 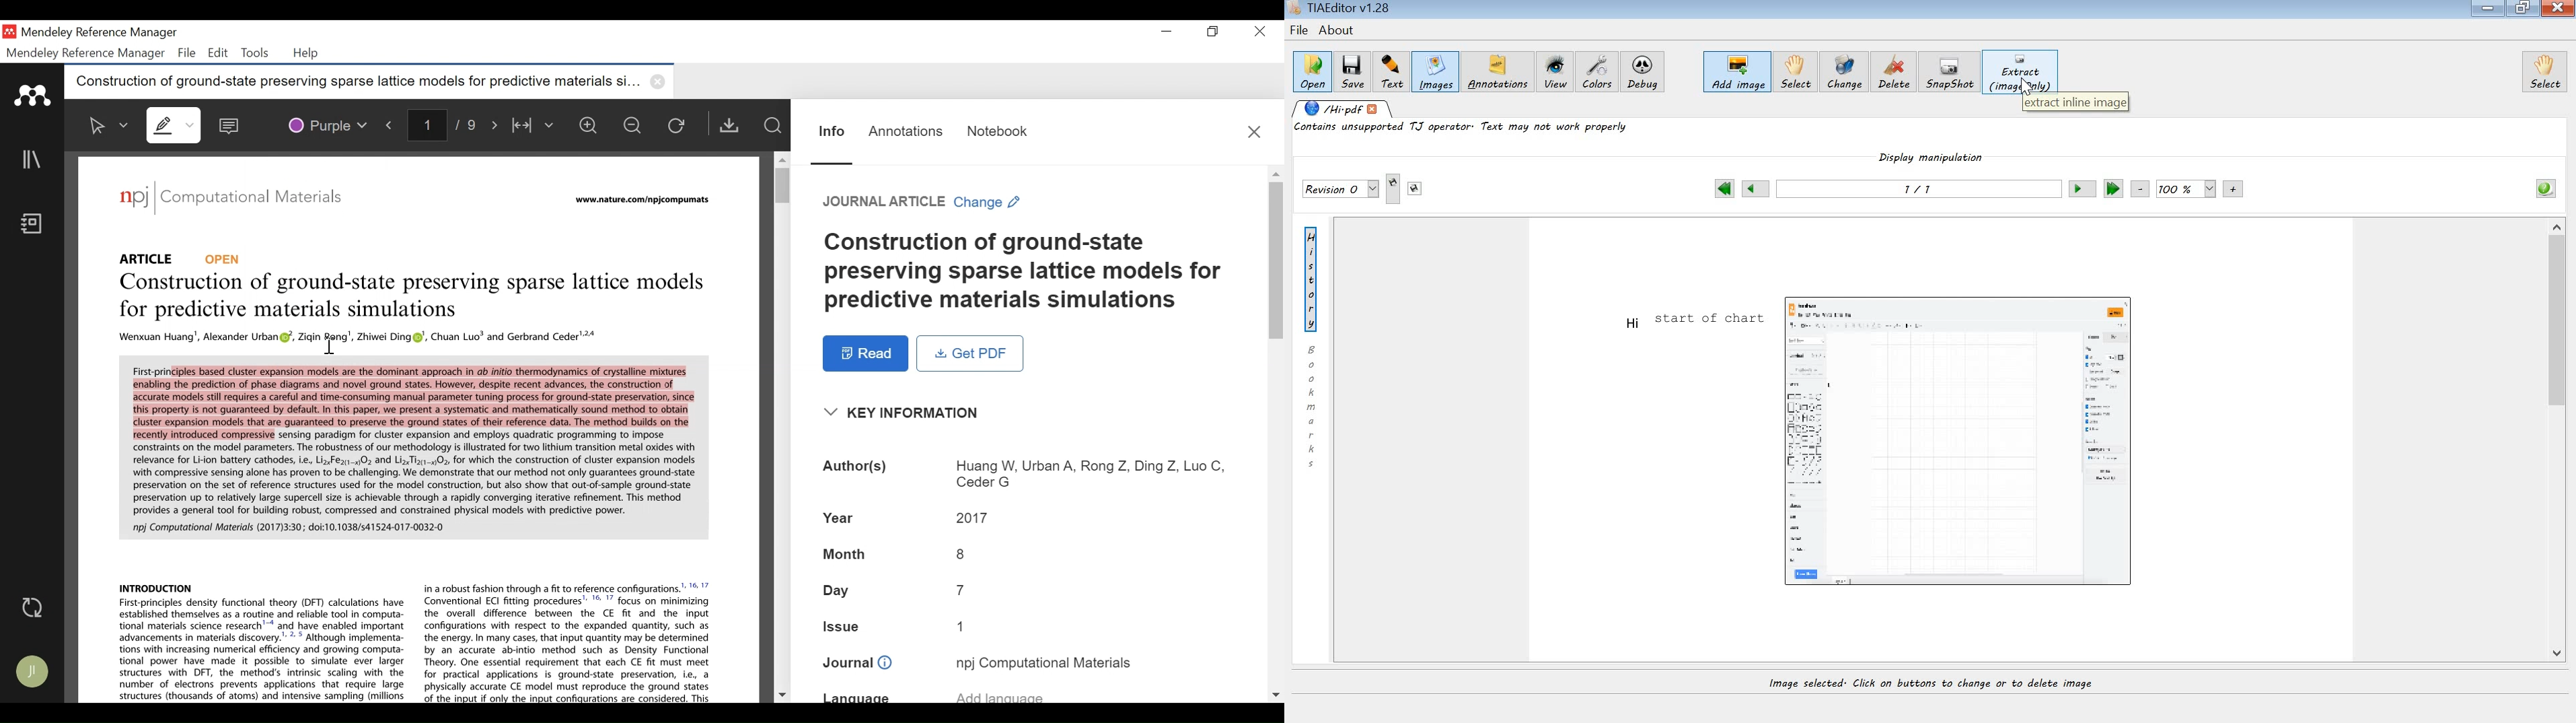 What do you see at coordinates (231, 199) in the screenshot?
I see `npj | Computational Materials` at bounding box center [231, 199].